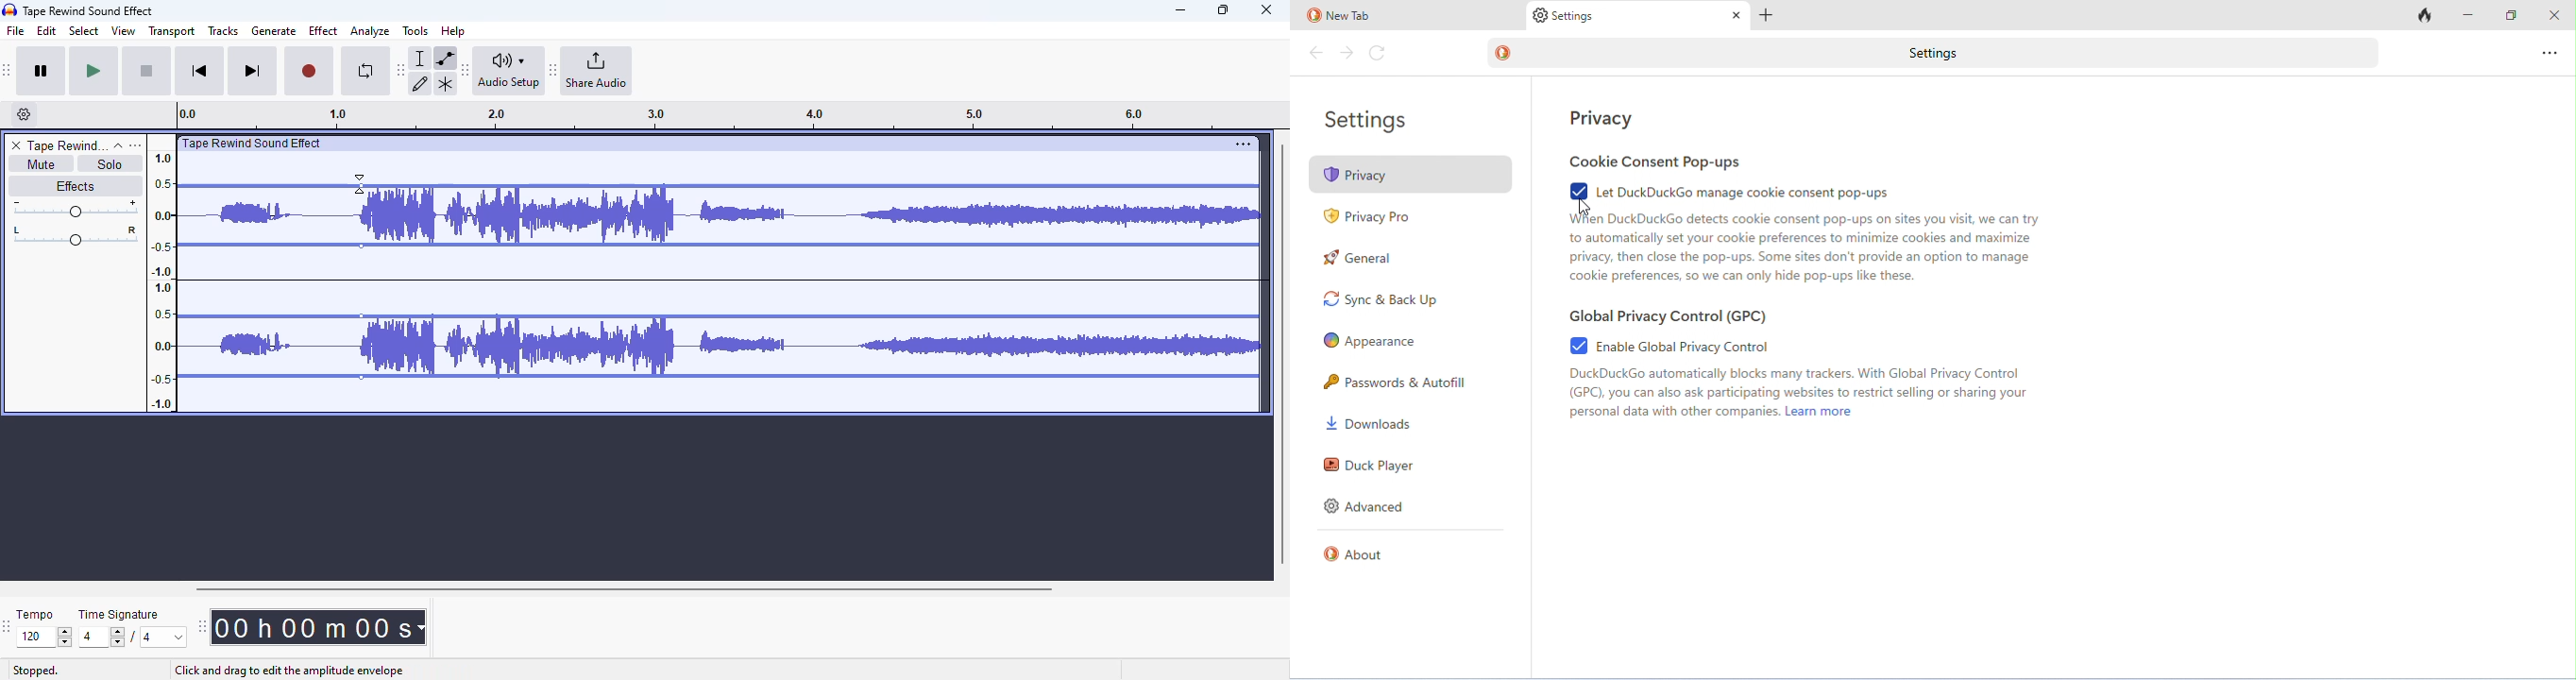 The width and height of the screenshot is (2576, 700). What do you see at coordinates (553, 71) in the screenshot?
I see `Move audacity share audio toolbar` at bounding box center [553, 71].